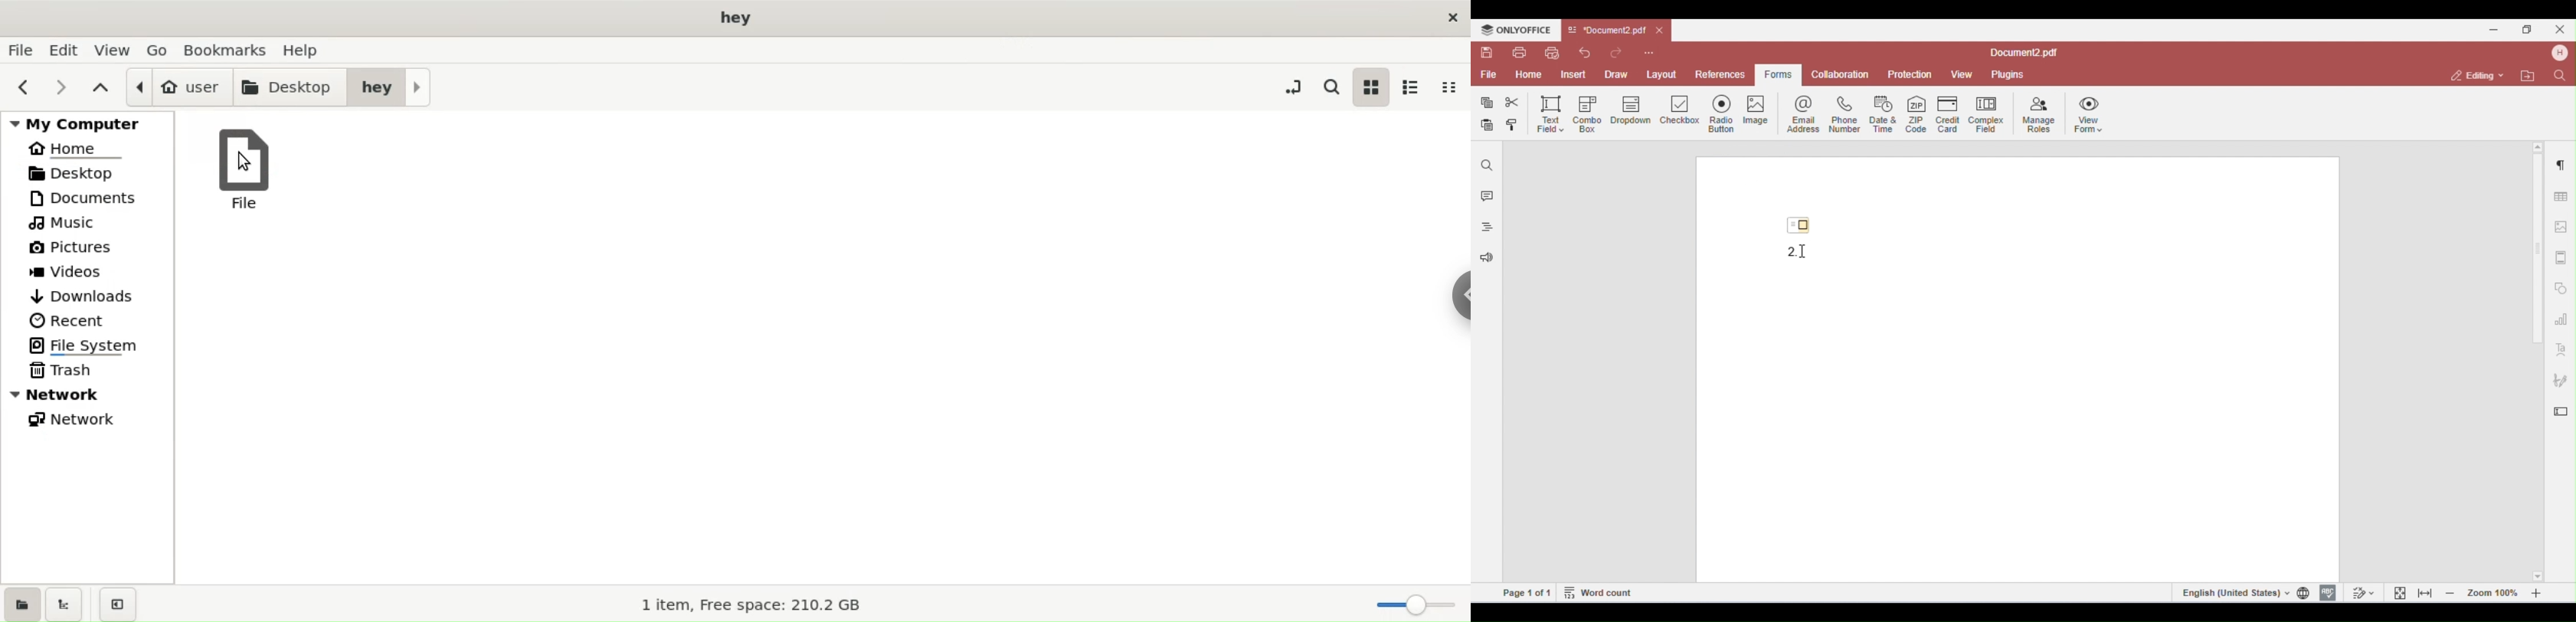  I want to click on title, so click(735, 17).